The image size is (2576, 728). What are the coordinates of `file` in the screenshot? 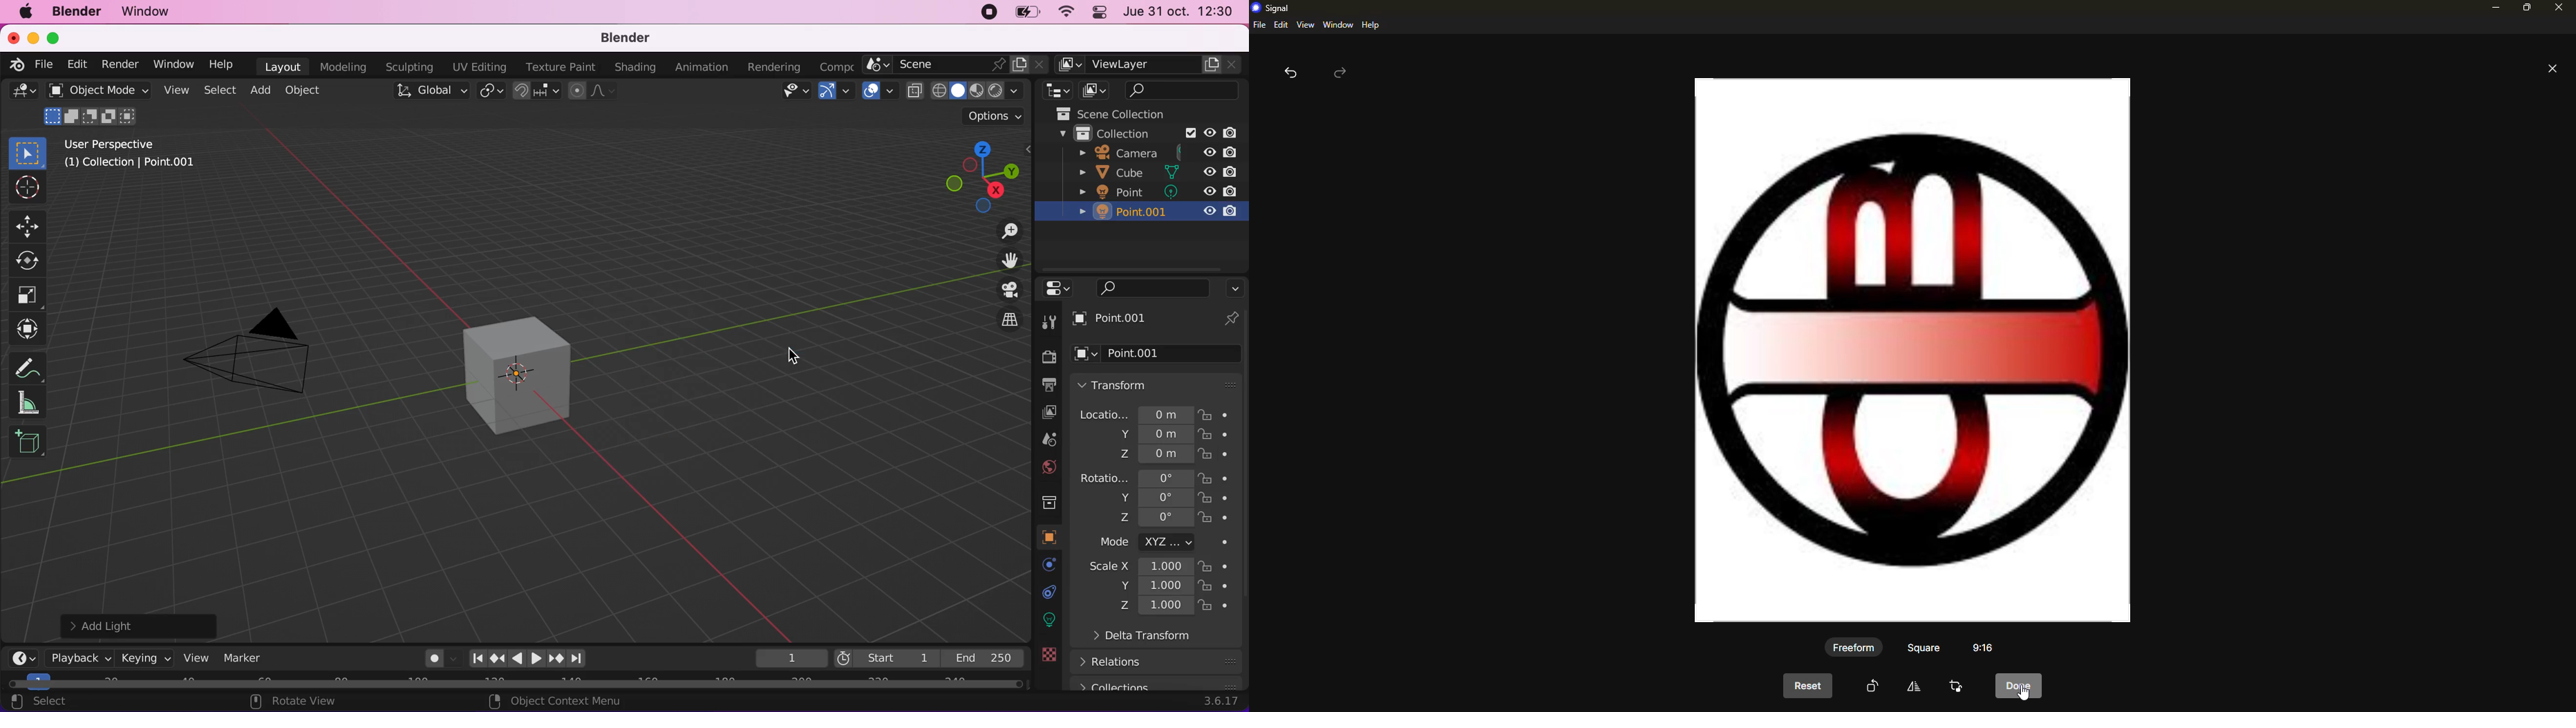 It's located at (47, 65).